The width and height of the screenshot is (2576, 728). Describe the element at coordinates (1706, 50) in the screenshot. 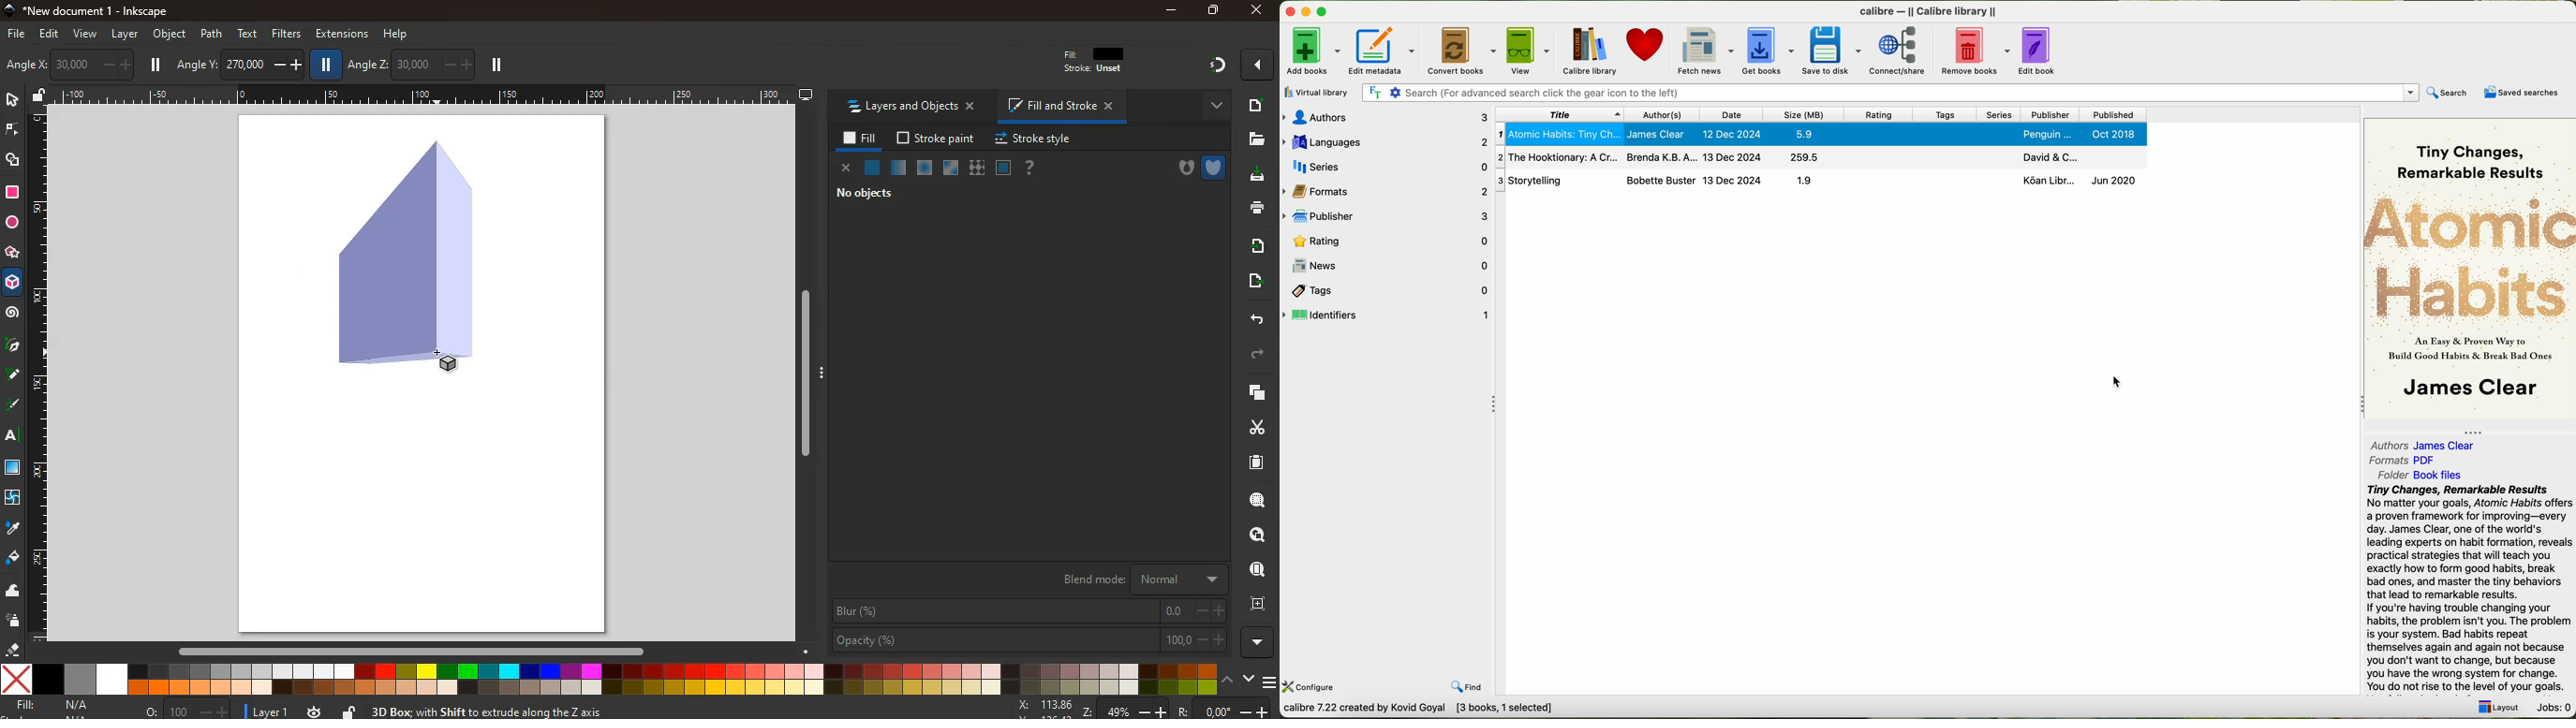

I see `fetch news` at that location.